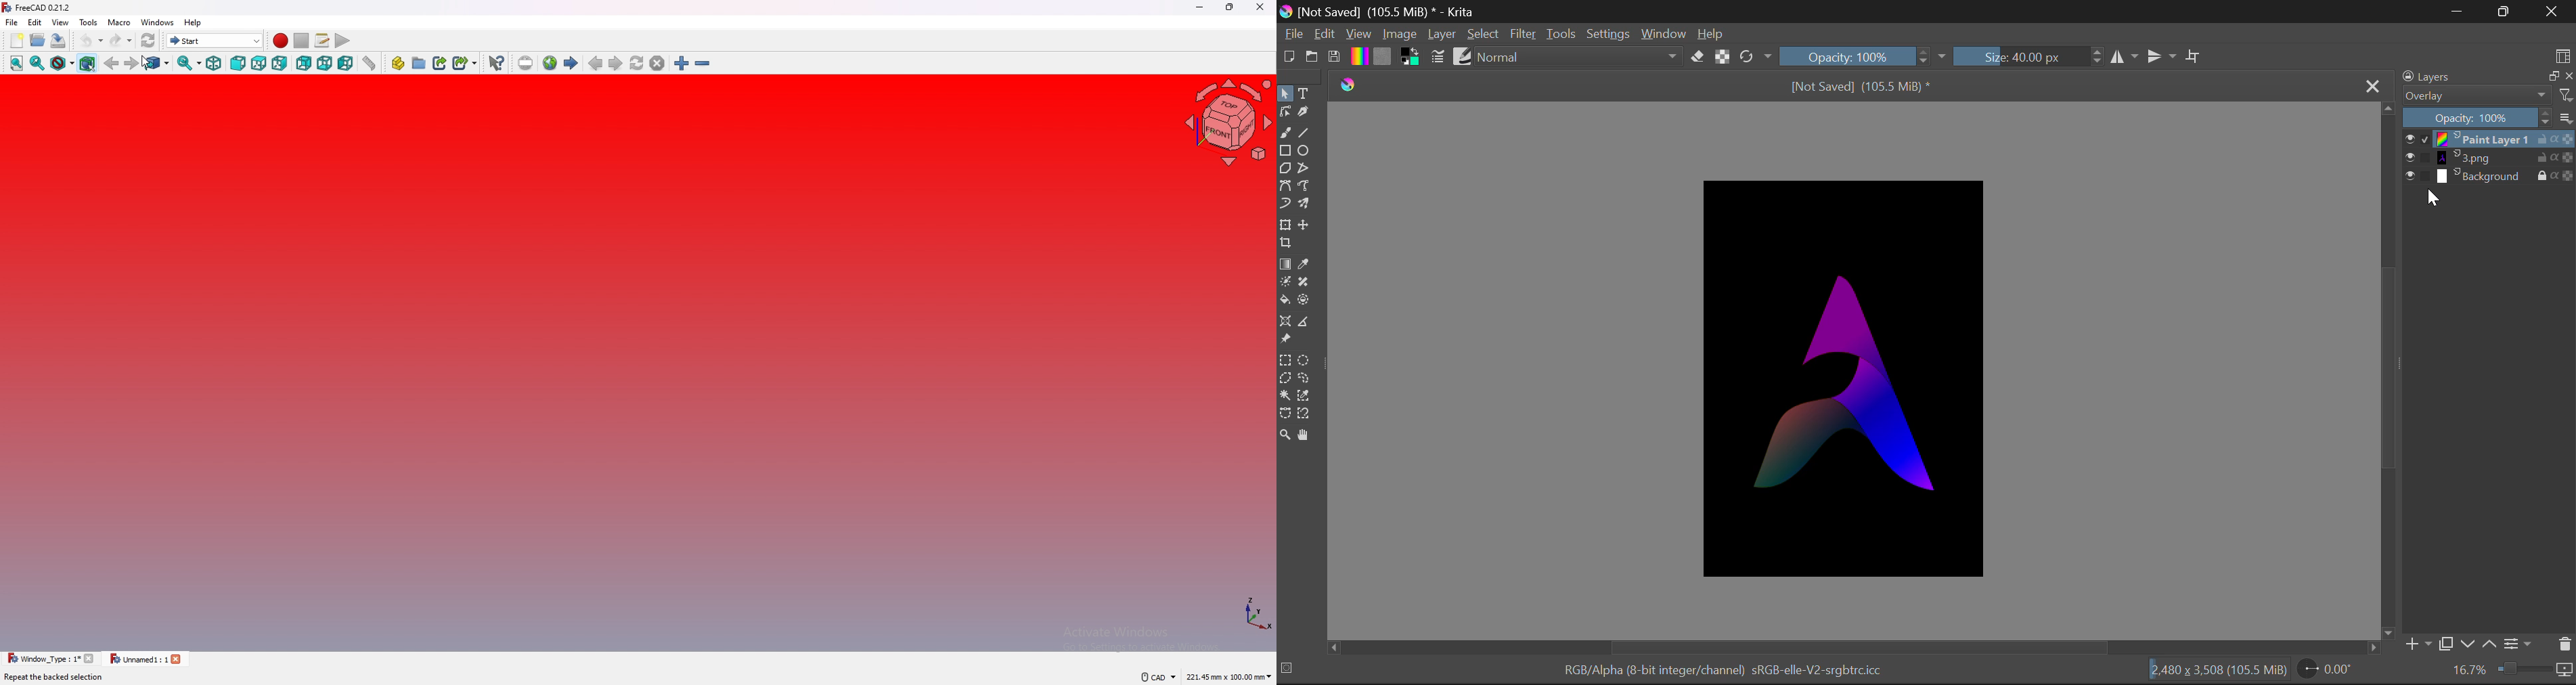  I want to click on what's this?, so click(496, 63).